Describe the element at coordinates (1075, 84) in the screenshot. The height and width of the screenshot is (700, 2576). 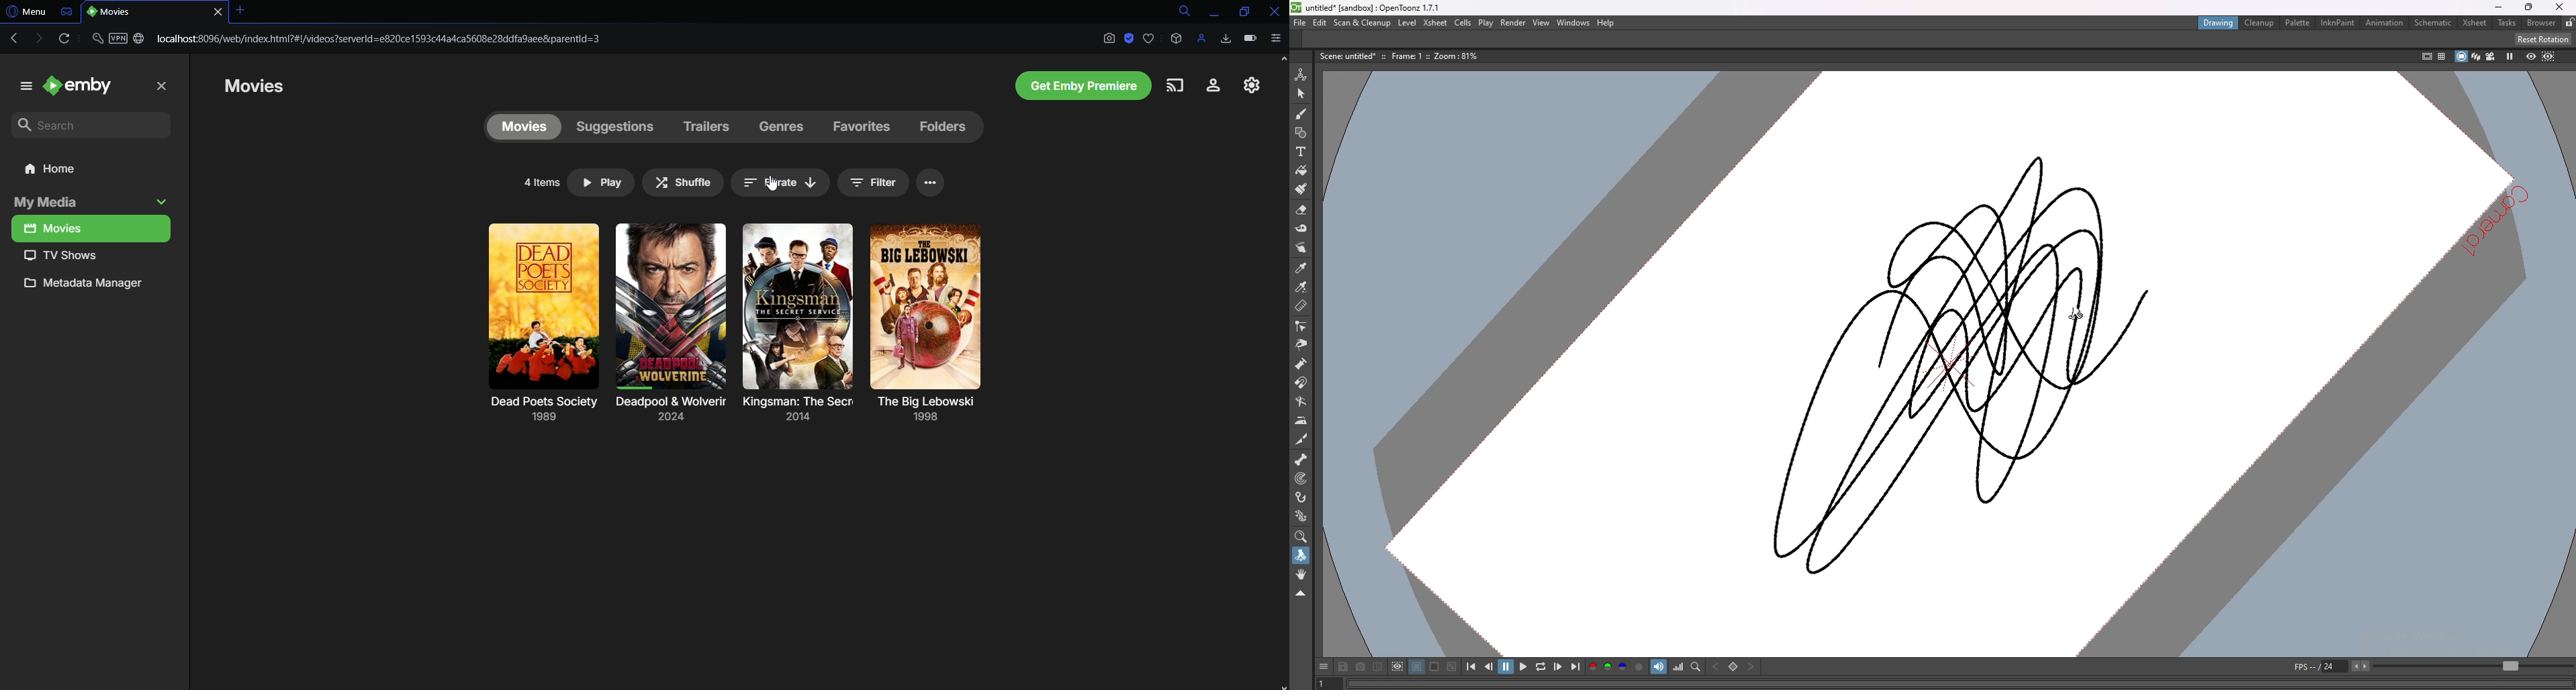
I see `Emby Premiere` at that location.